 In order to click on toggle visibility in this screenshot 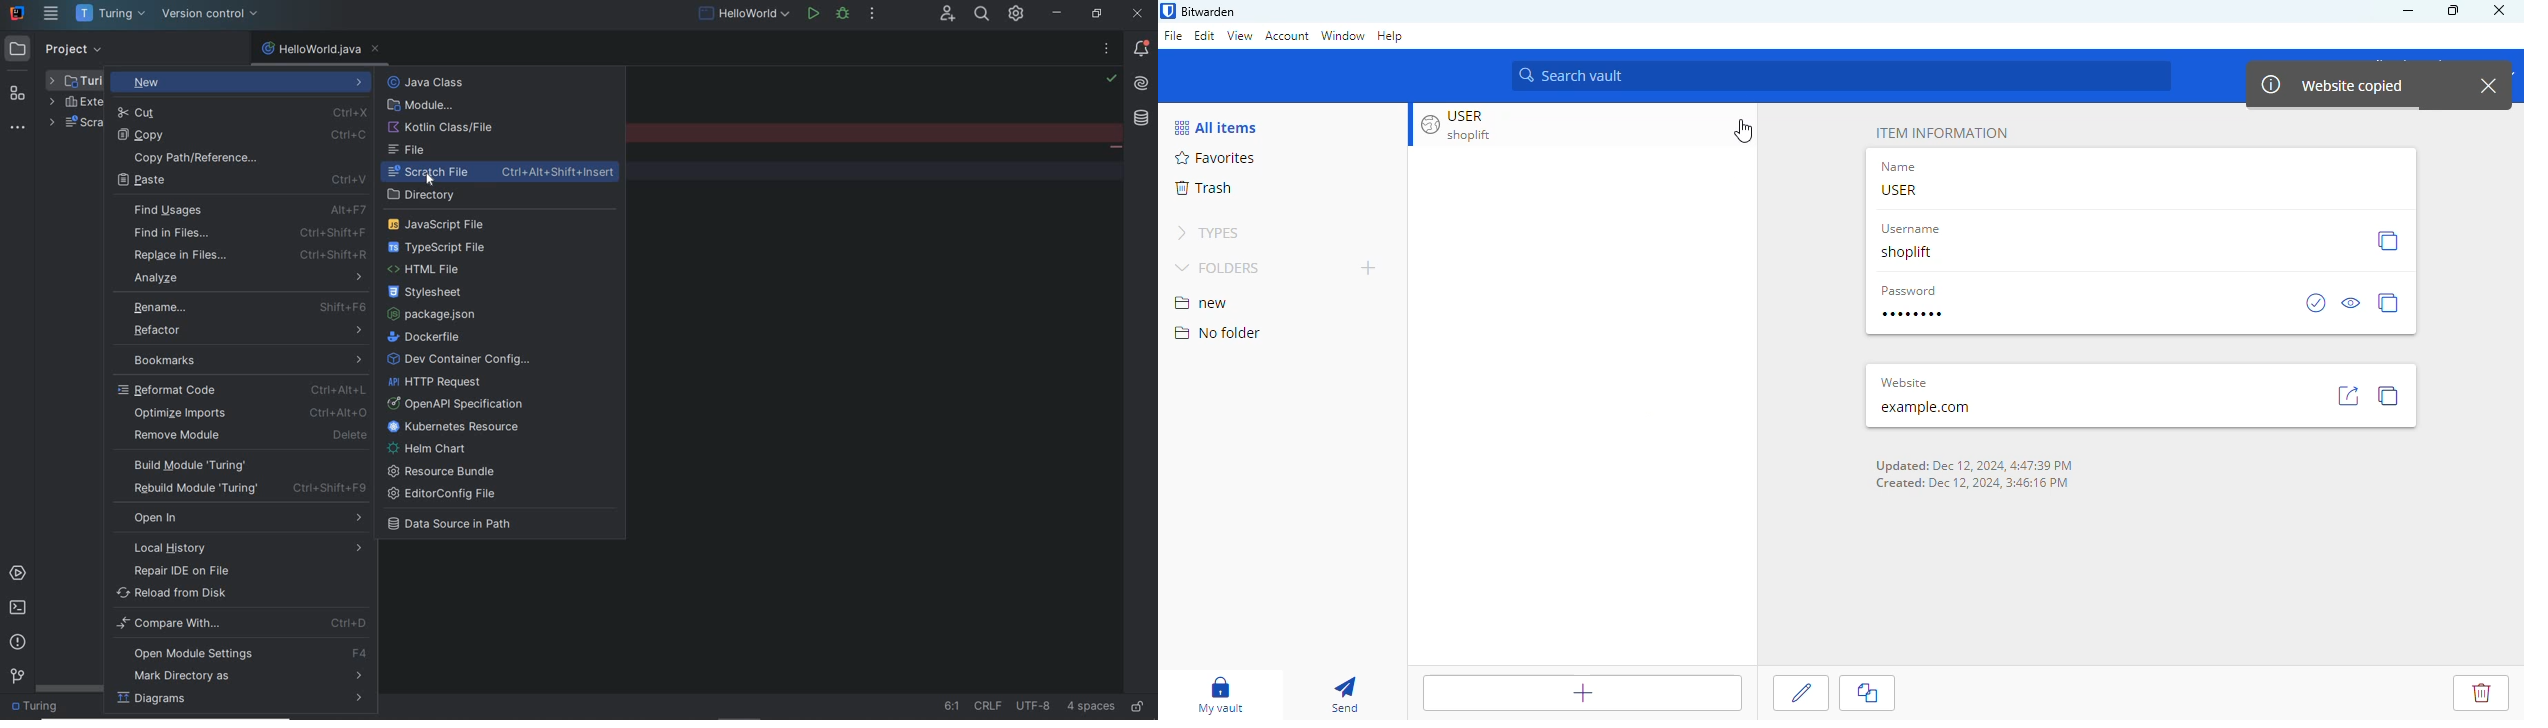, I will do `click(2352, 302)`.